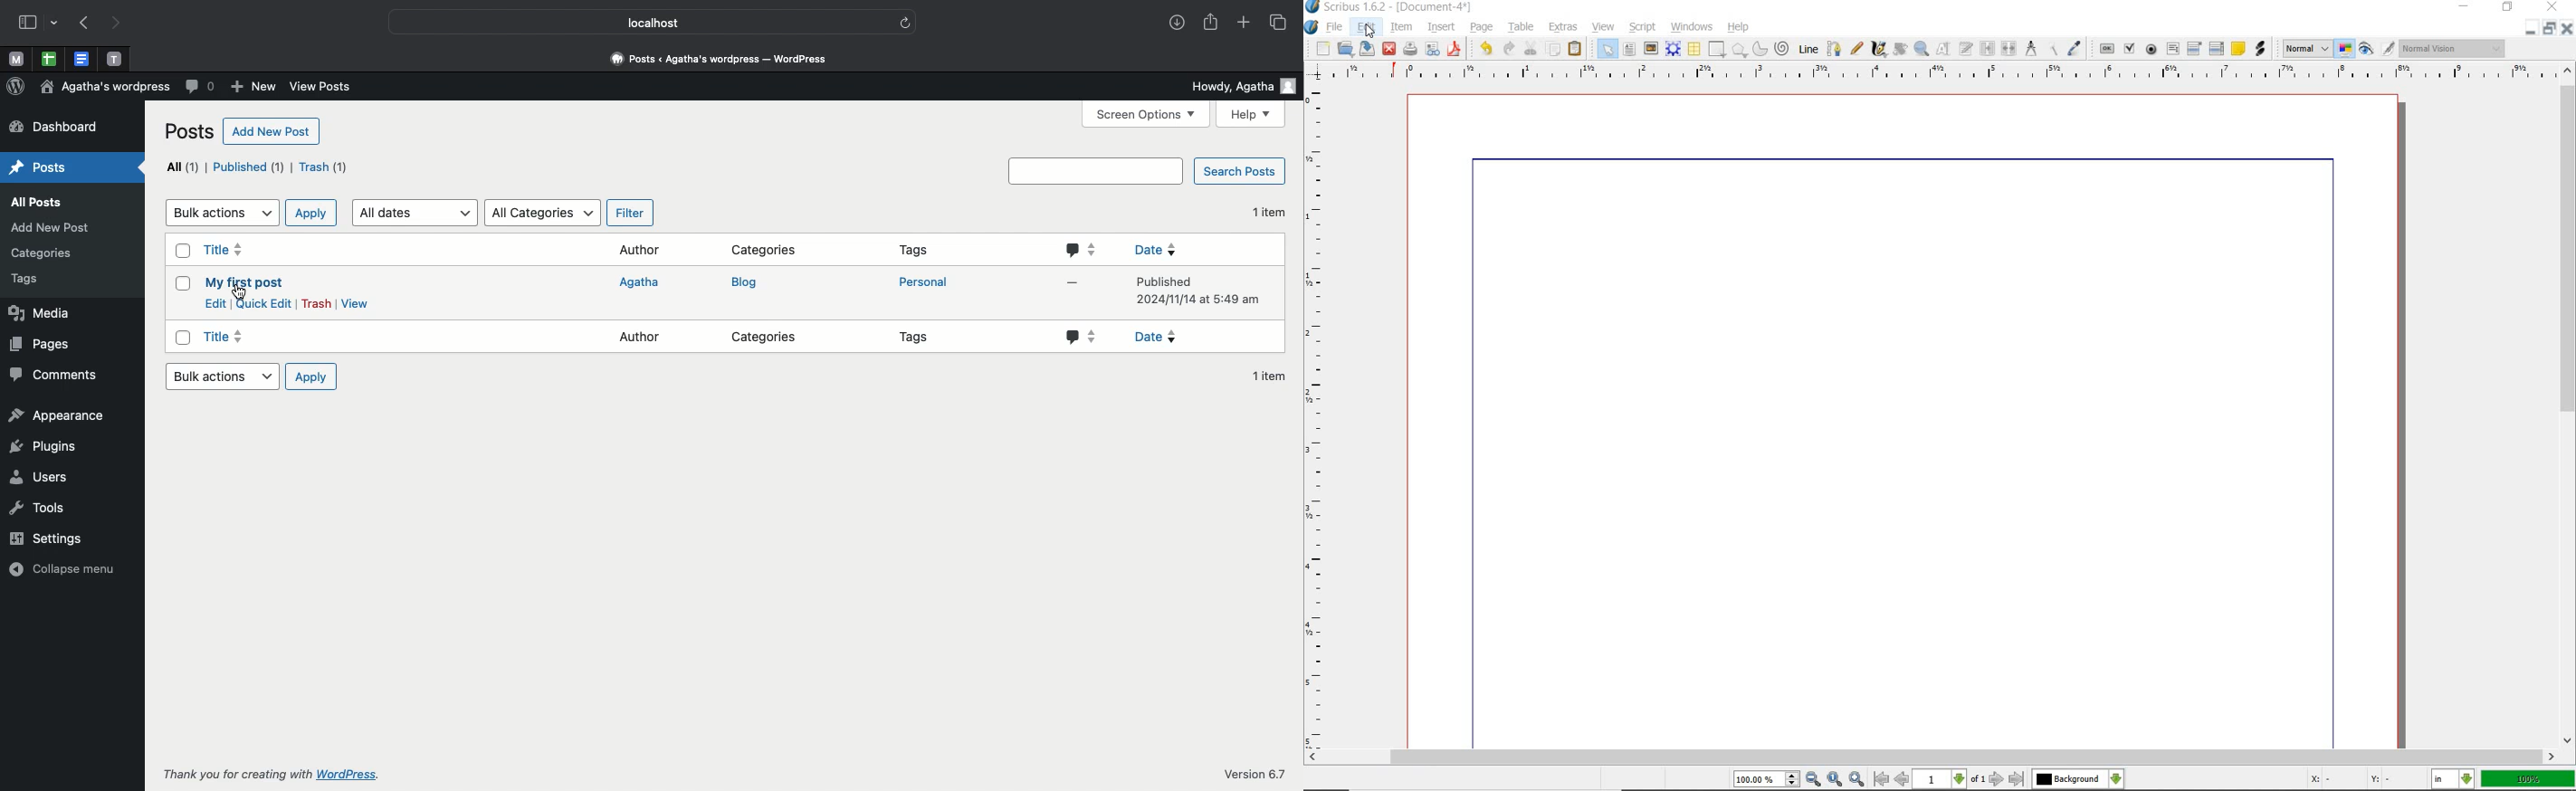 The image size is (2576, 812). I want to click on link text frames, so click(1986, 48).